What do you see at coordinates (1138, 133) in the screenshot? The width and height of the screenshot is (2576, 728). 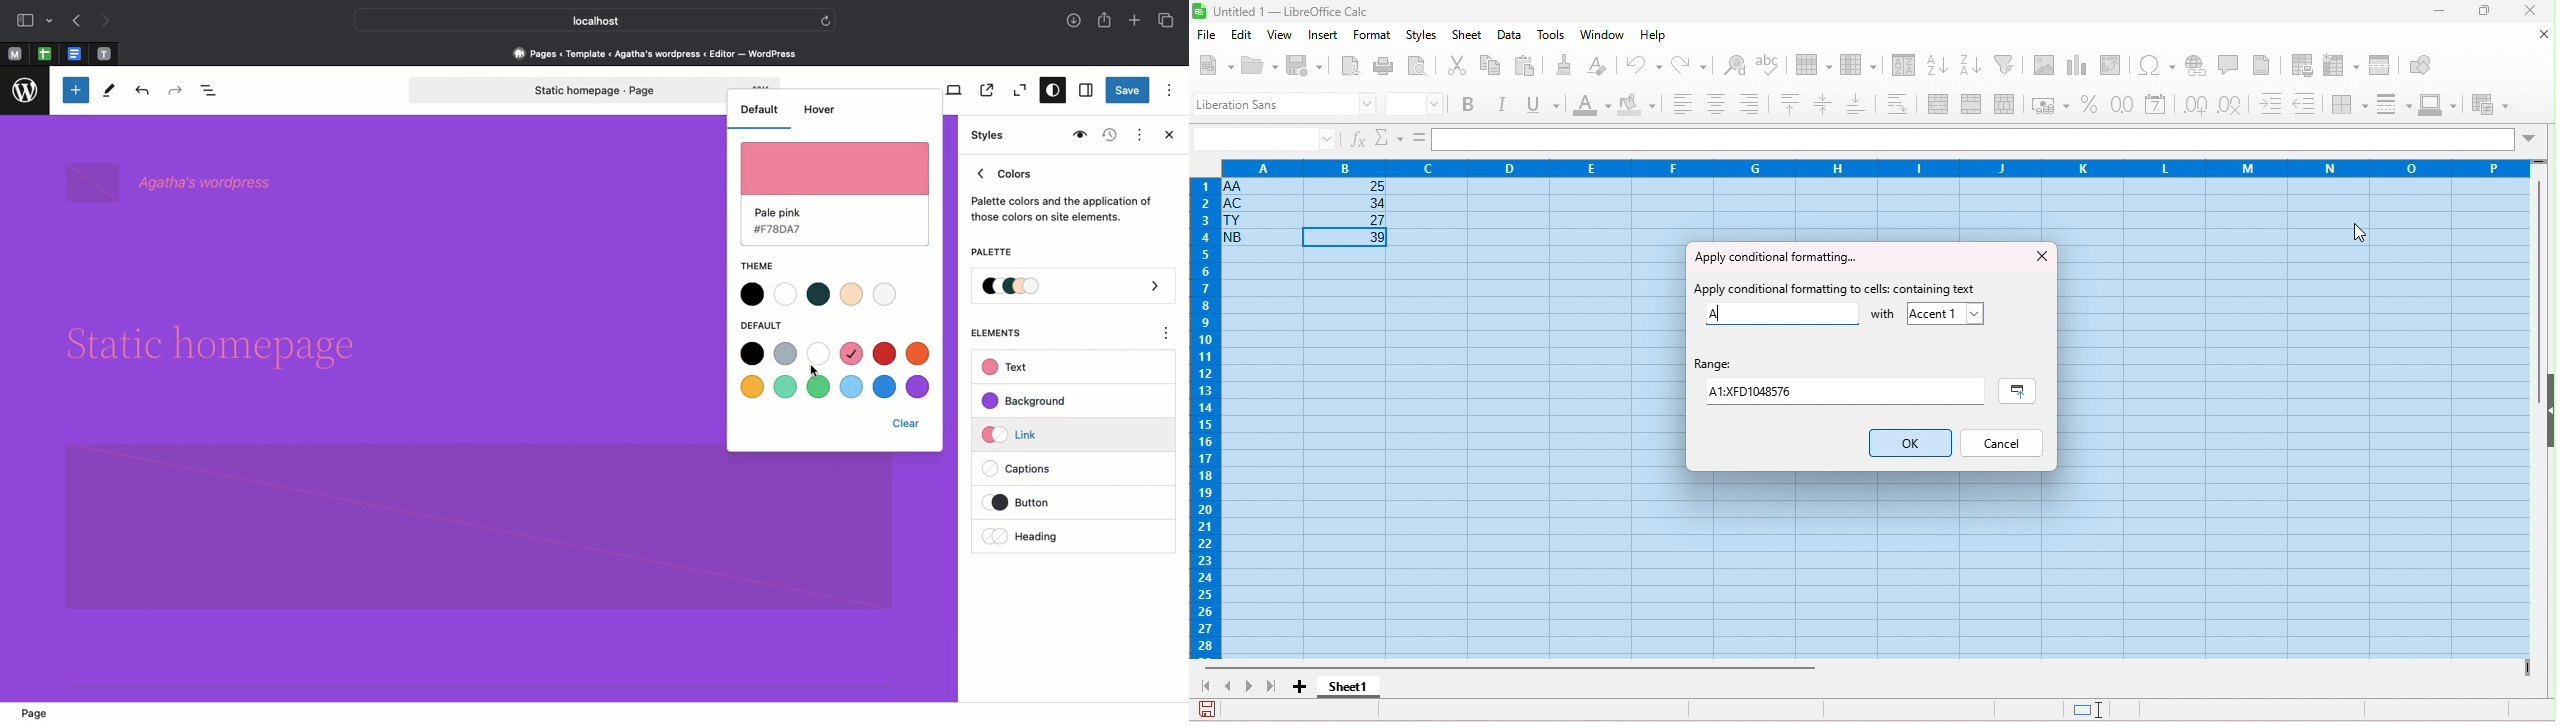 I see `Actions` at bounding box center [1138, 133].